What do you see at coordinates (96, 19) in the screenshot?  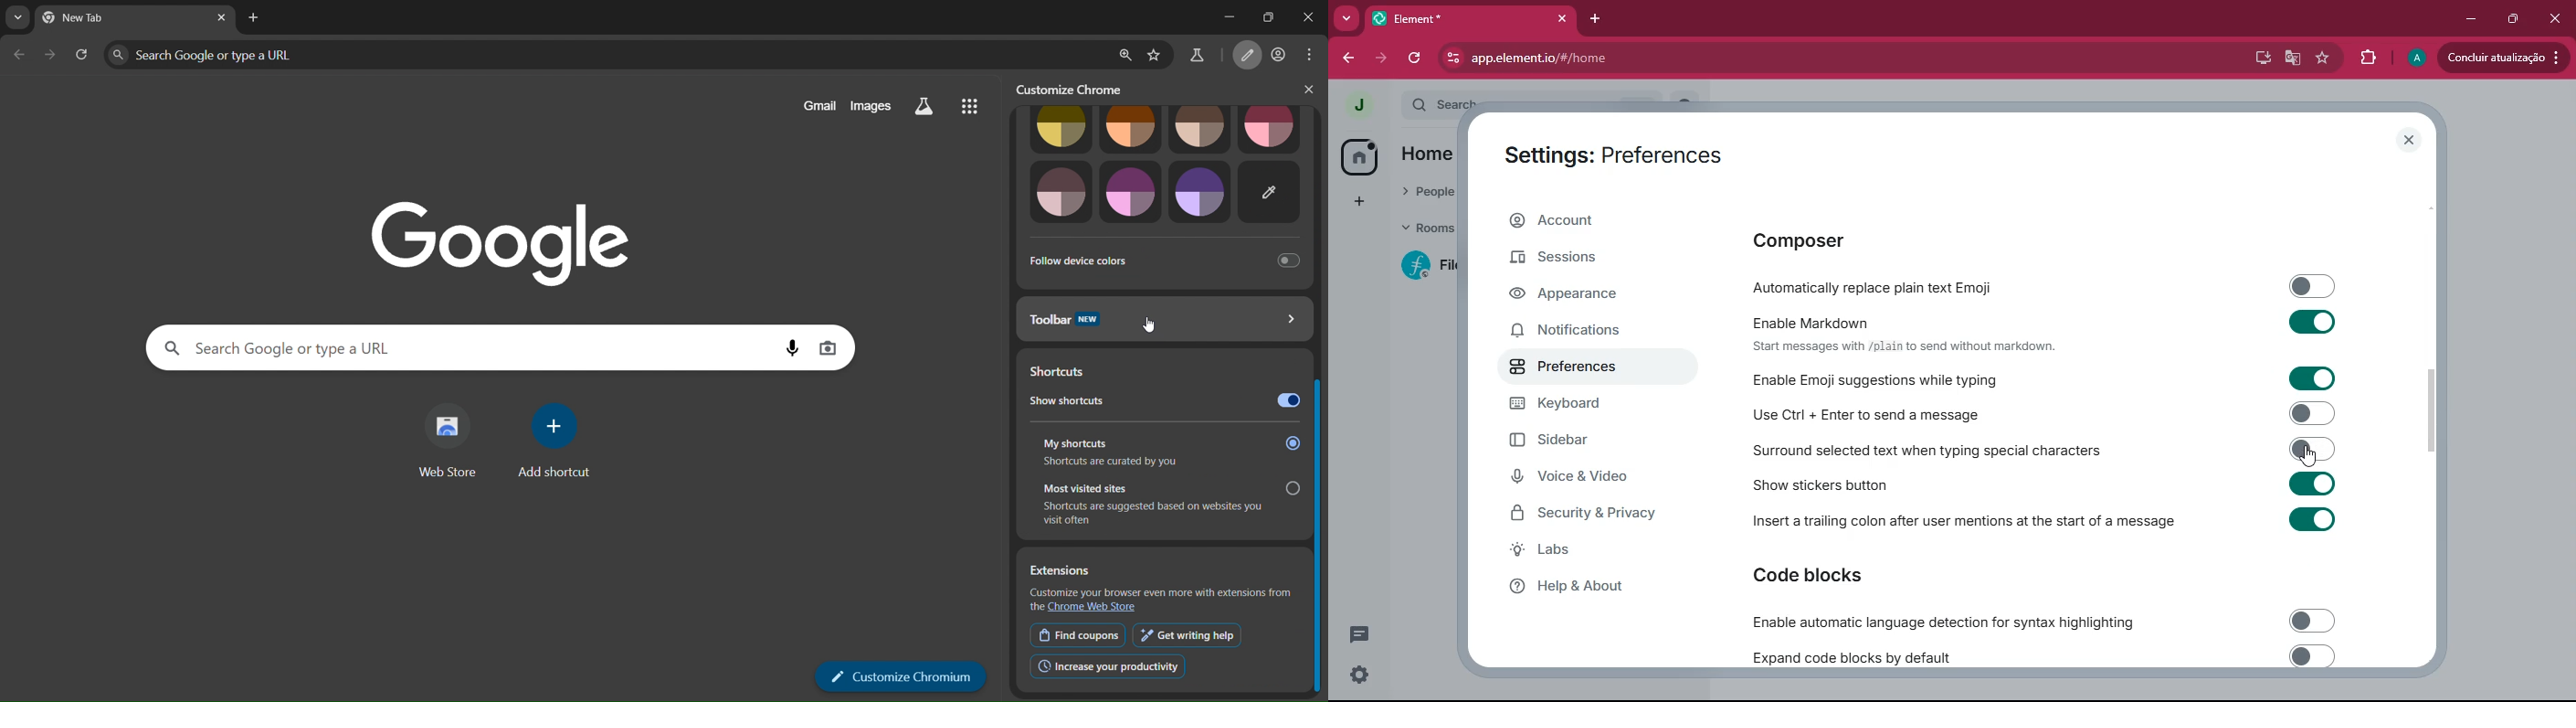 I see `current tab` at bounding box center [96, 19].